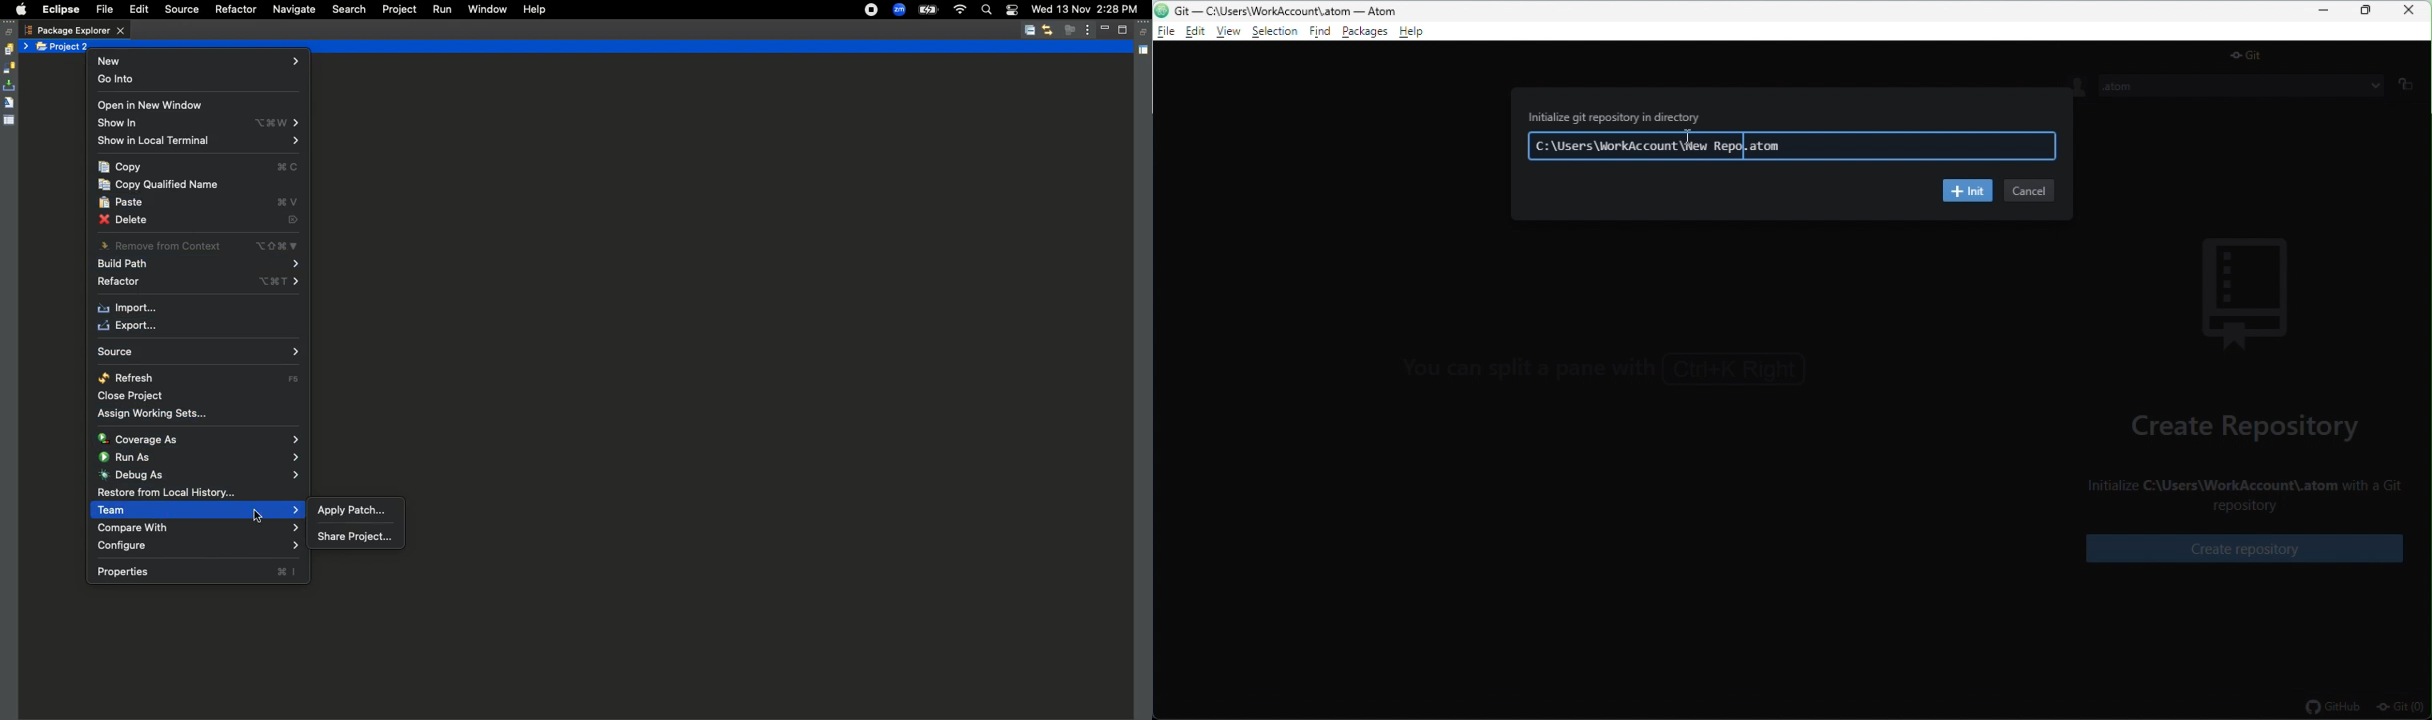 This screenshot has height=728, width=2436. What do you see at coordinates (198, 142) in the screenshot?
I see `Show in local terminal` at bounding box center [198, 142].